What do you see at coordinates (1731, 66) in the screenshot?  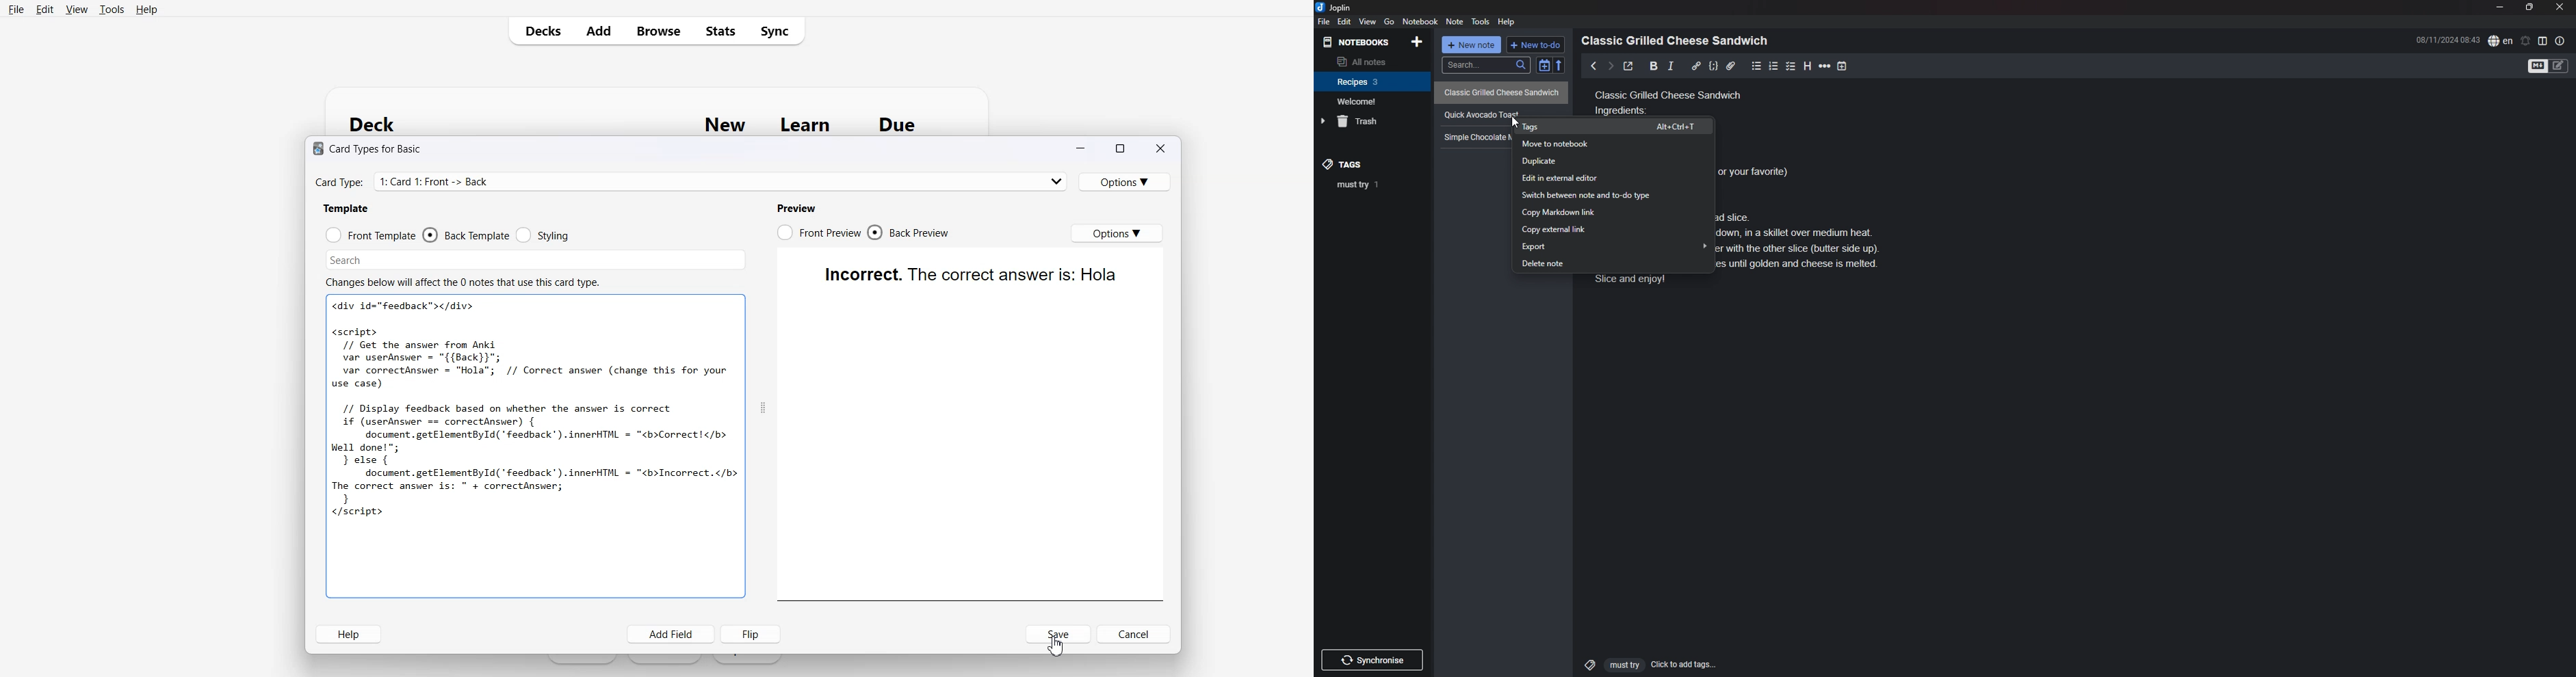 I see `attachment` at bounding box center [1731, 66].